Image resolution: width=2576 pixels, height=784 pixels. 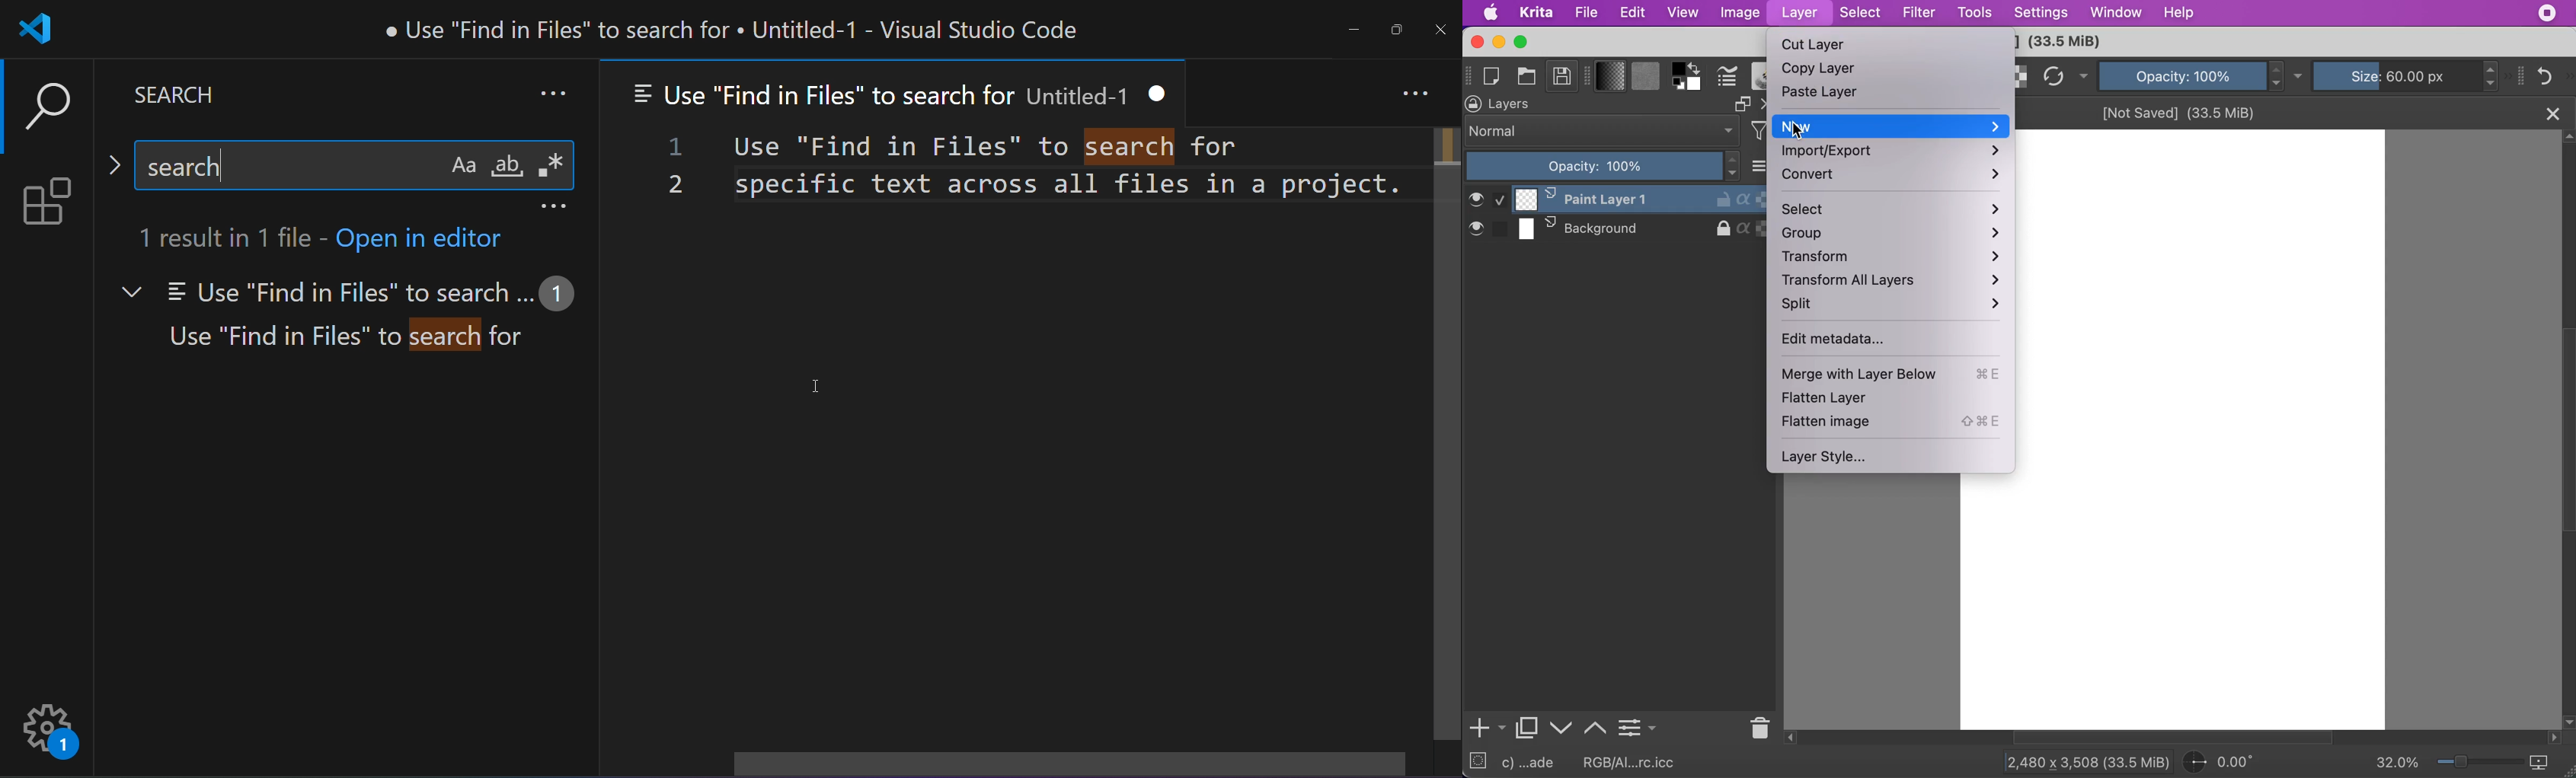 I want to click on Use "Find in Files" to search for, so click(x=822, y=95).